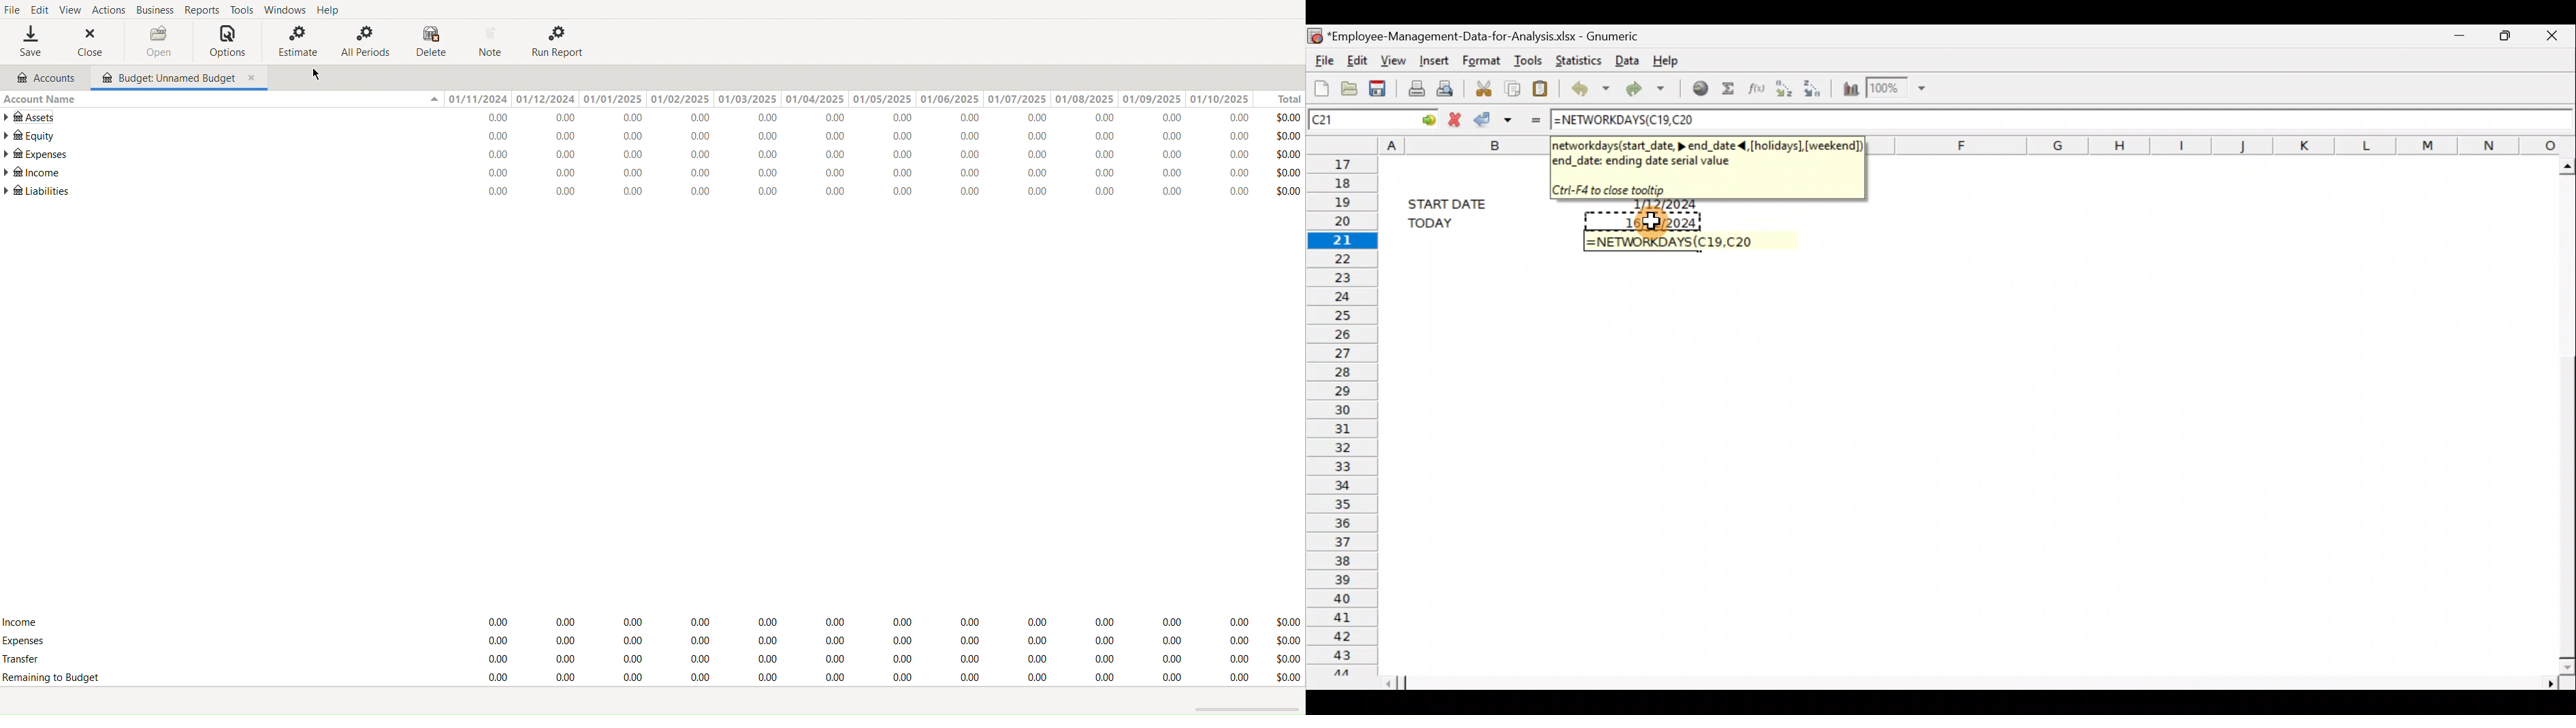 The image size is (2576, 728). What do you see at coordinates (59, 678) in the screenshot?
I see `Remaining Budget` at bounding box center [59, 678].